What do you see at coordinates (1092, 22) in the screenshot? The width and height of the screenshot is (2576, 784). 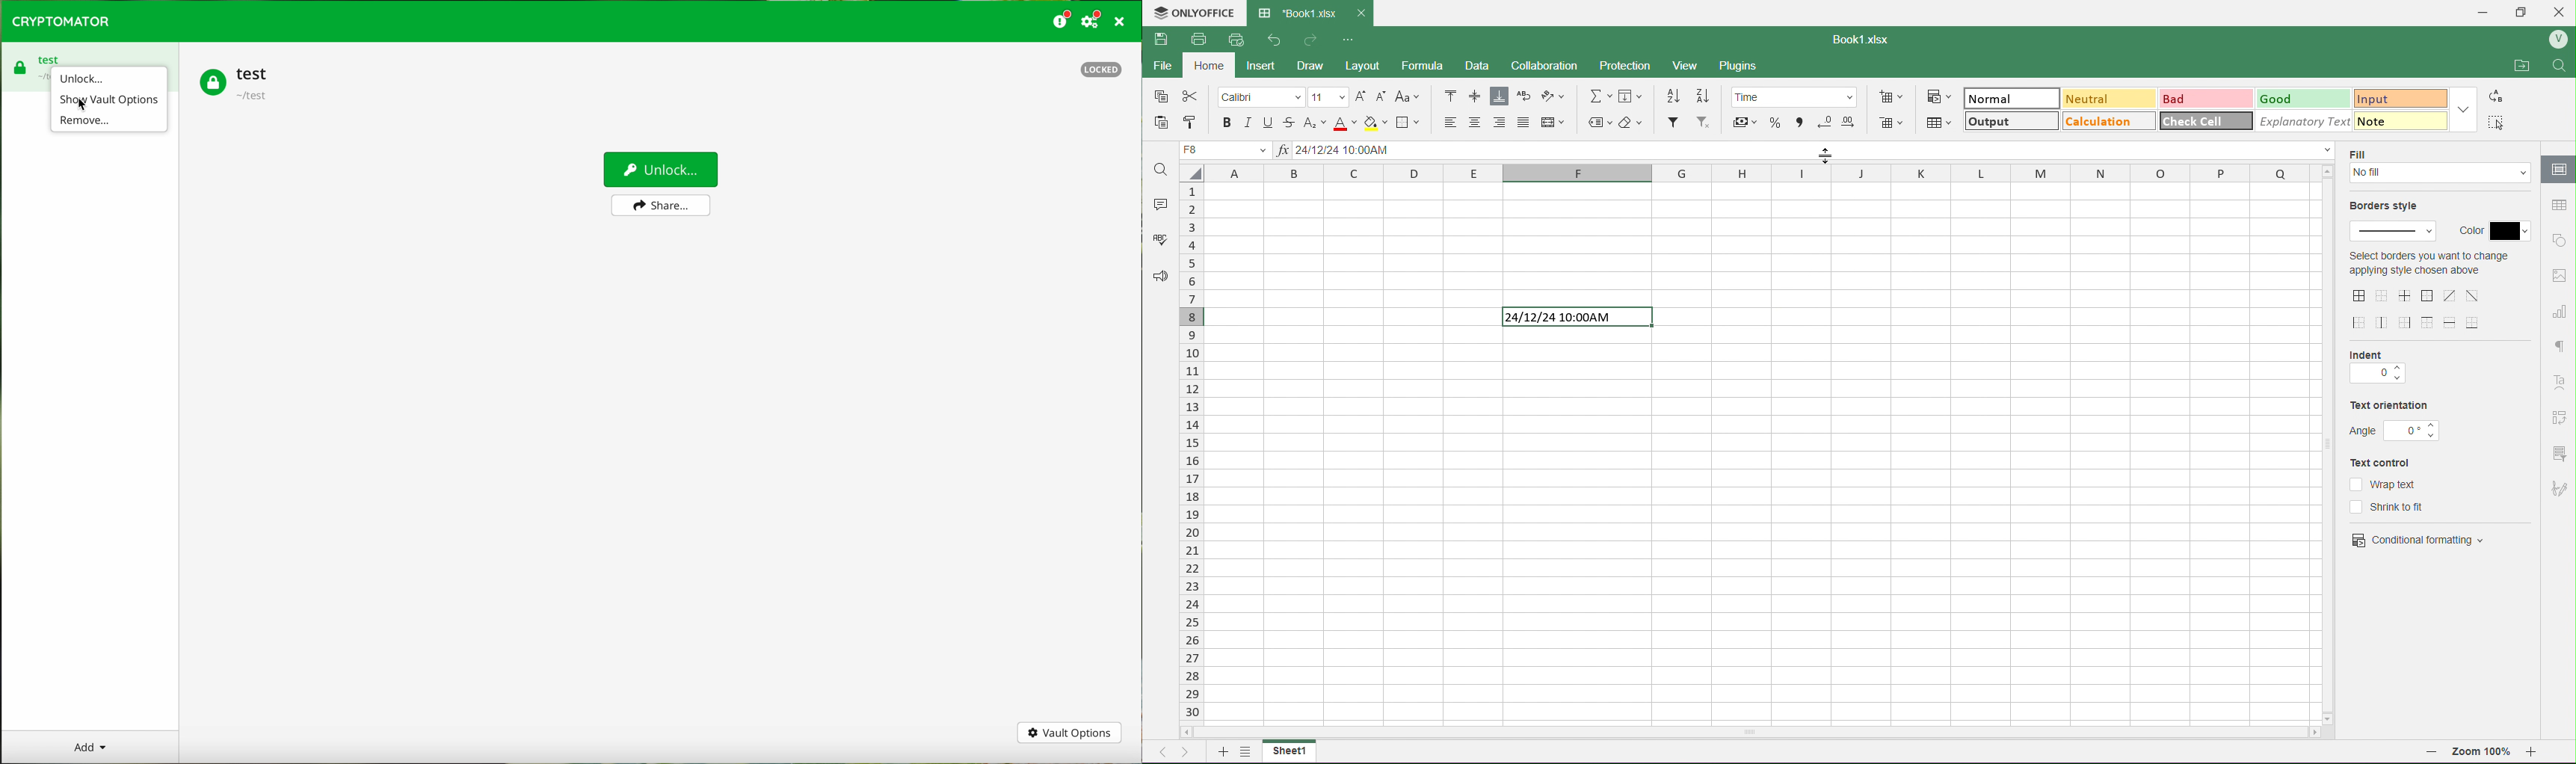 I see `settings` at bounding box center [1092, 22].